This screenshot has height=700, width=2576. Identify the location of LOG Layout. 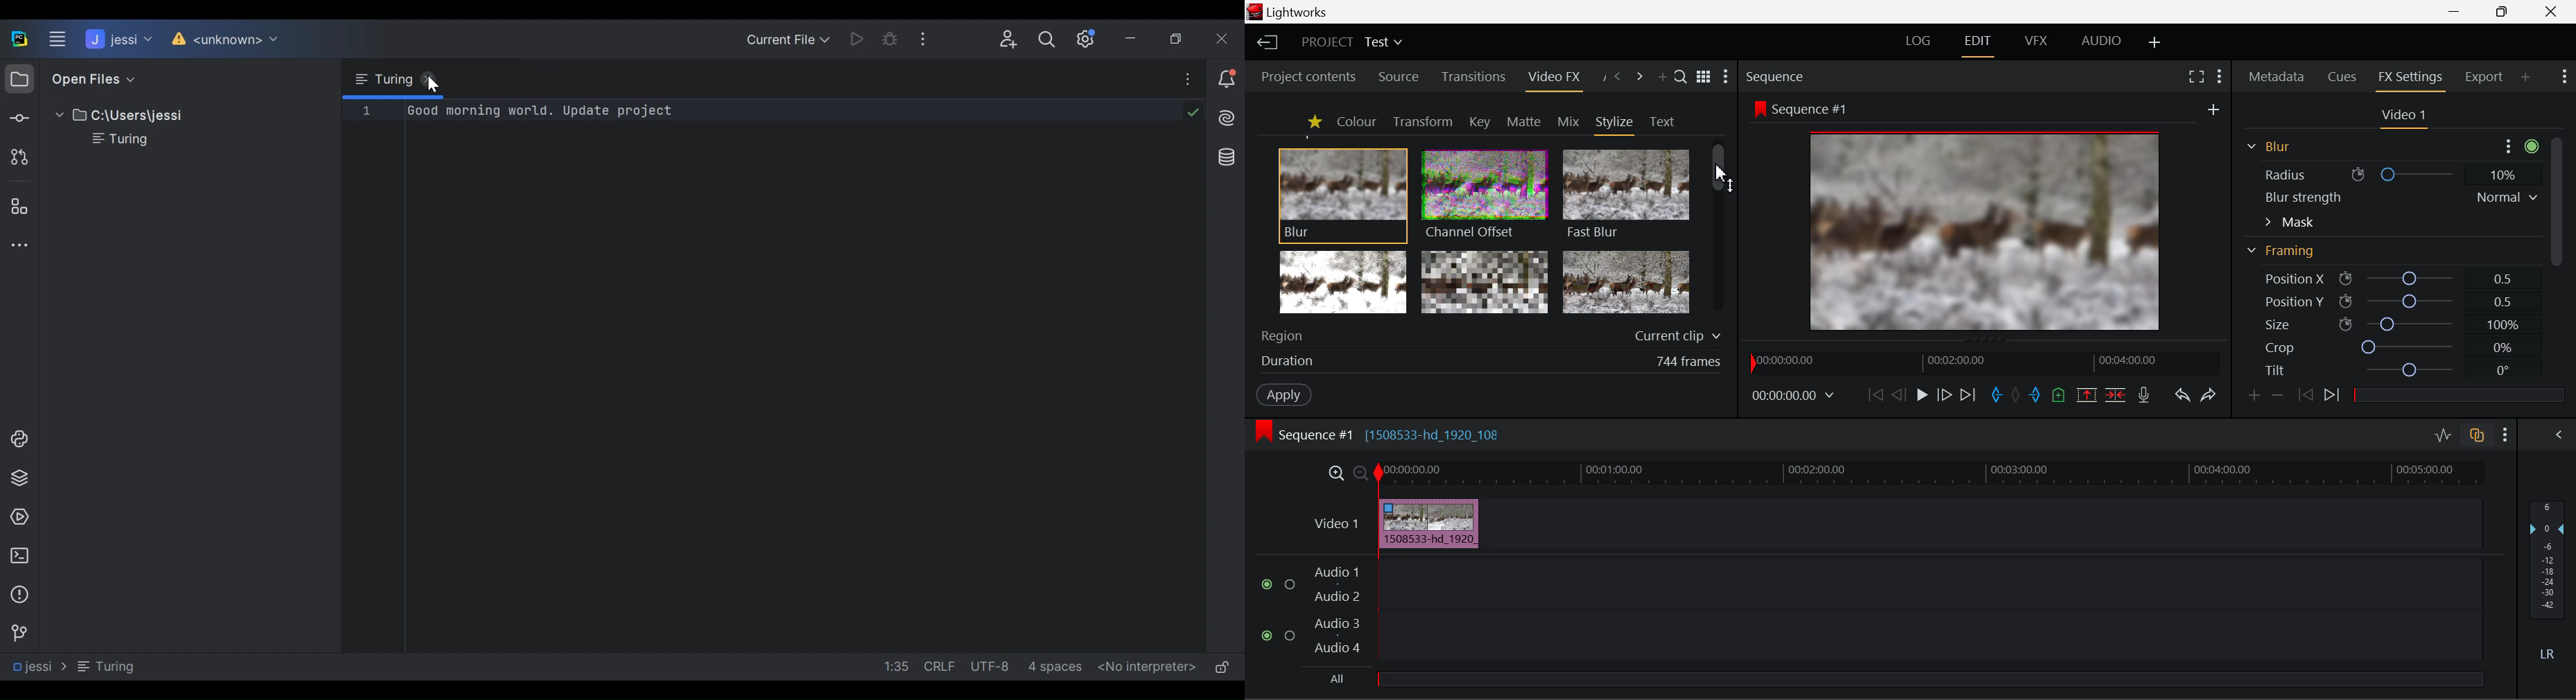
(1923, 42).